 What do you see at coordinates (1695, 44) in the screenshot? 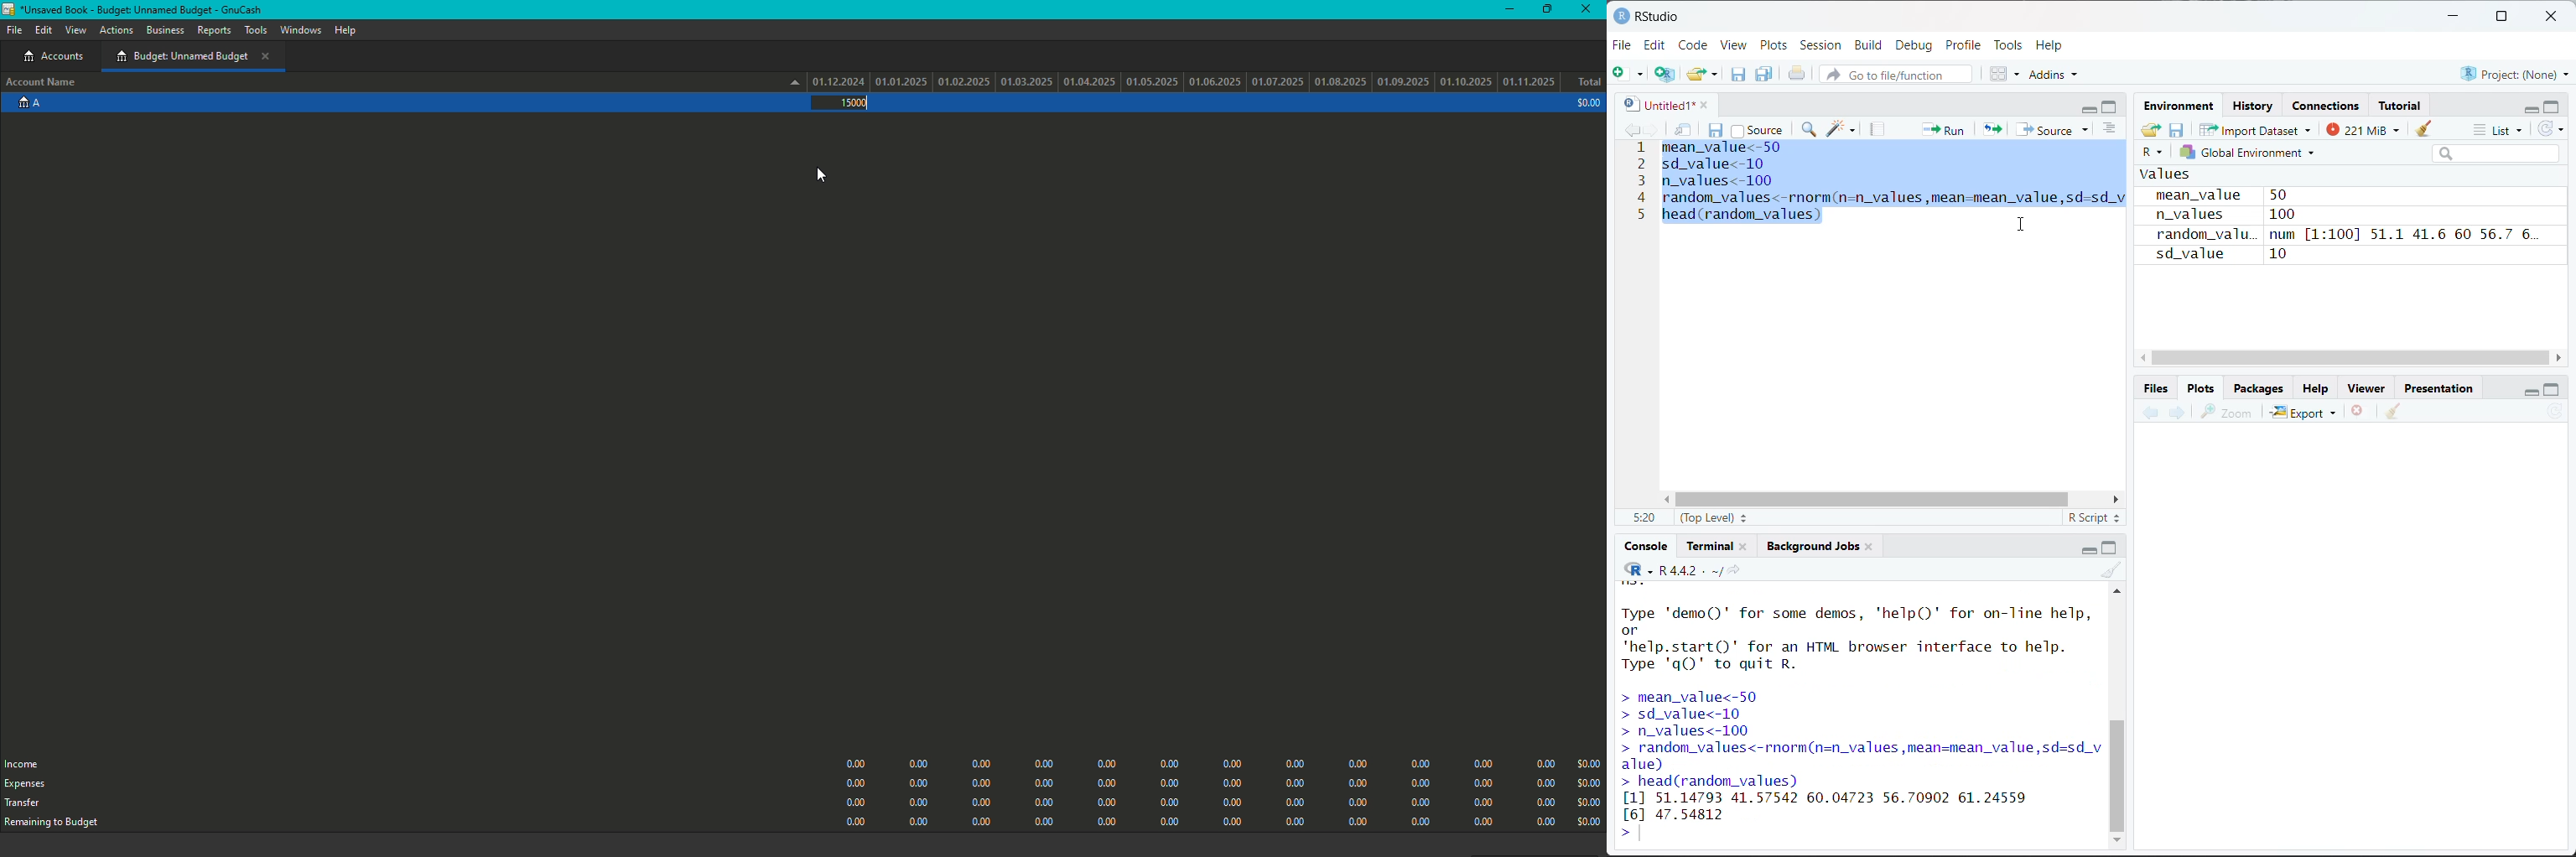
I see `Code` at bounding box center [1695, 44].